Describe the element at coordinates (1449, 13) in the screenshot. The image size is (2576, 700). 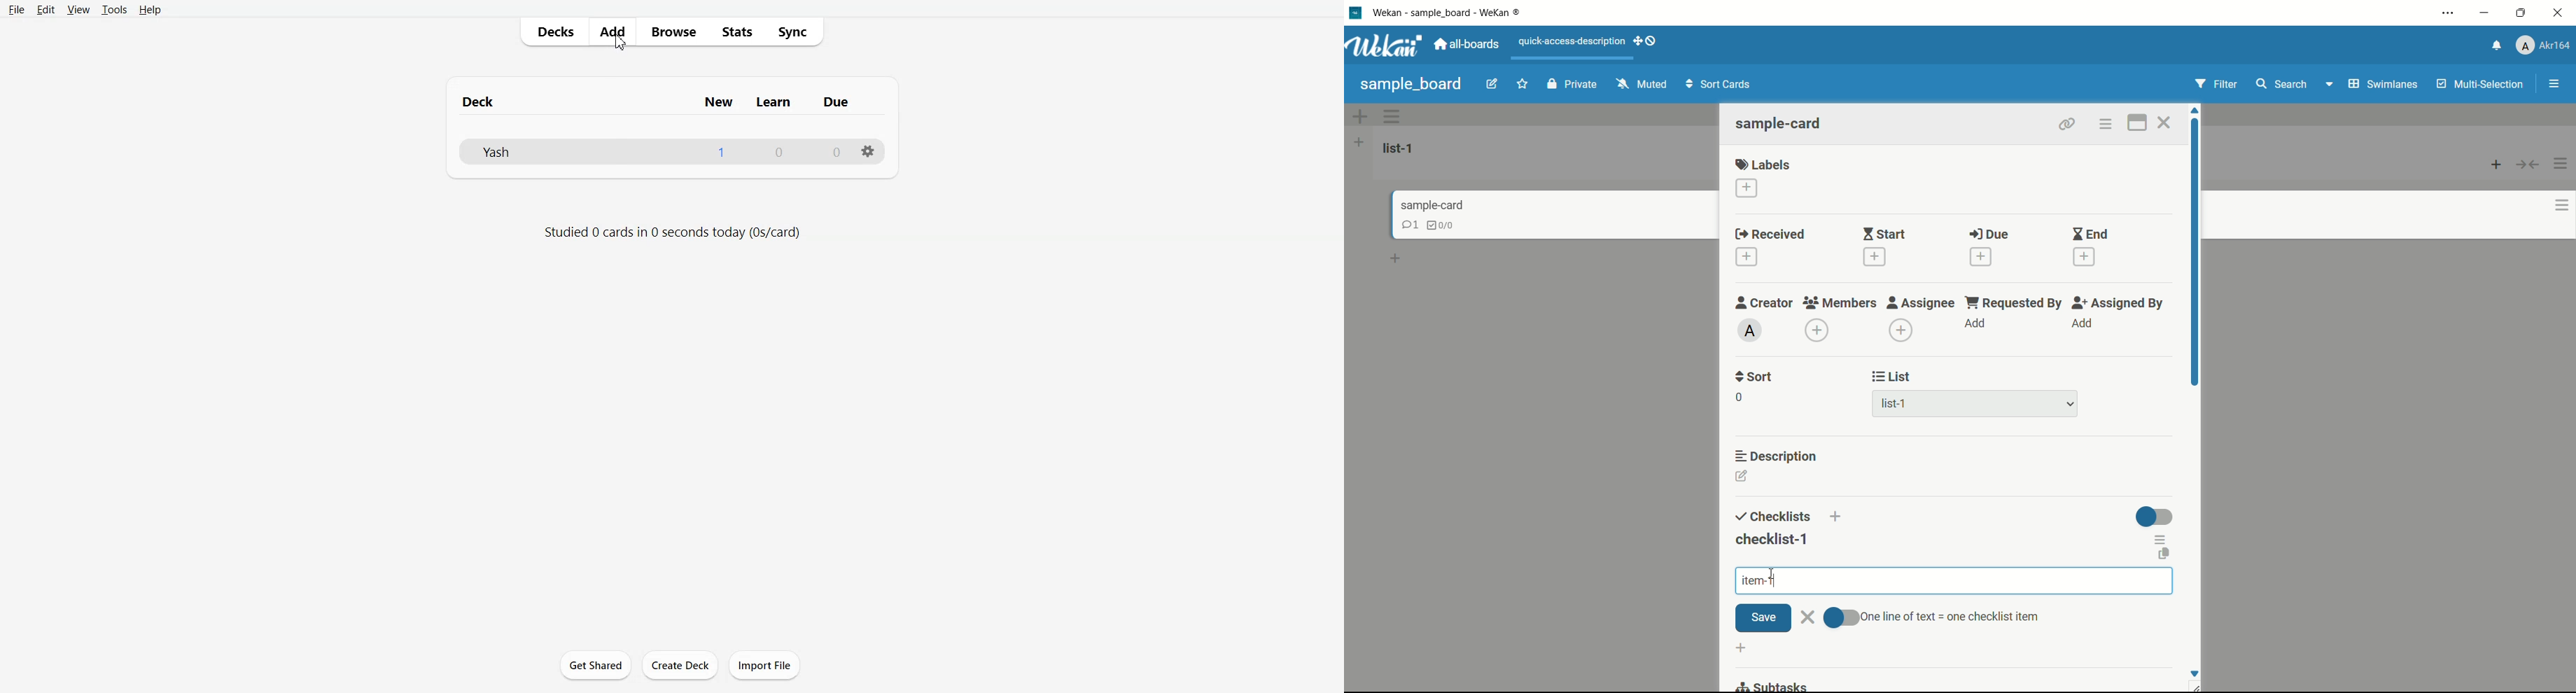
I see `app name` at that location.